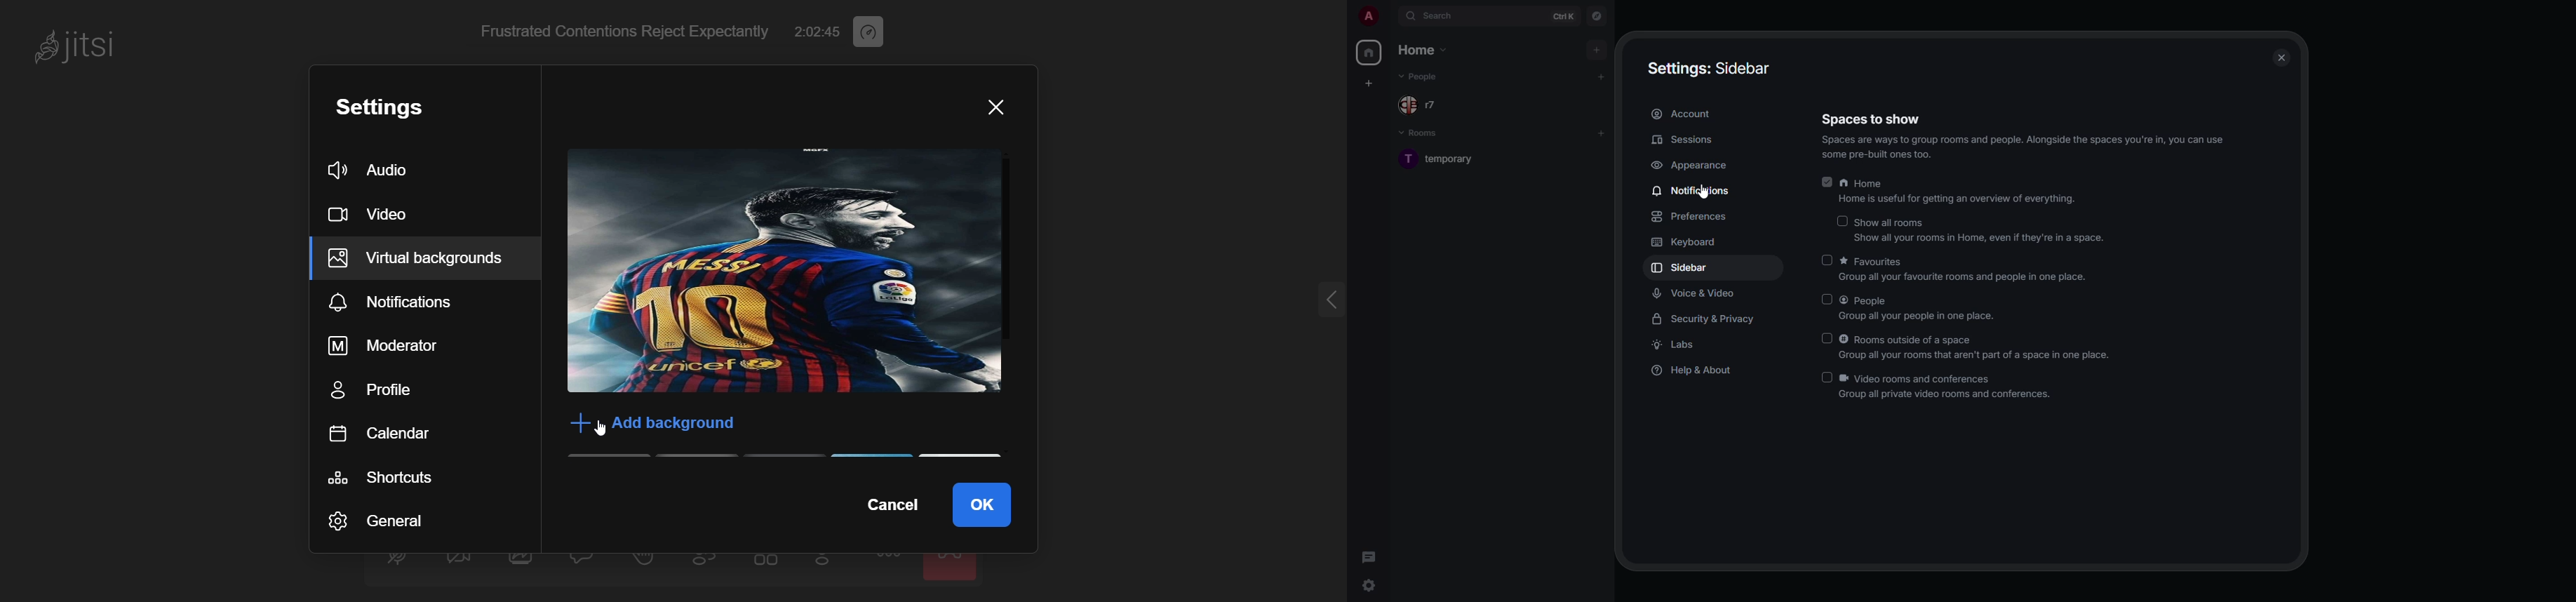  I want to click on people, so click(1920, 308).